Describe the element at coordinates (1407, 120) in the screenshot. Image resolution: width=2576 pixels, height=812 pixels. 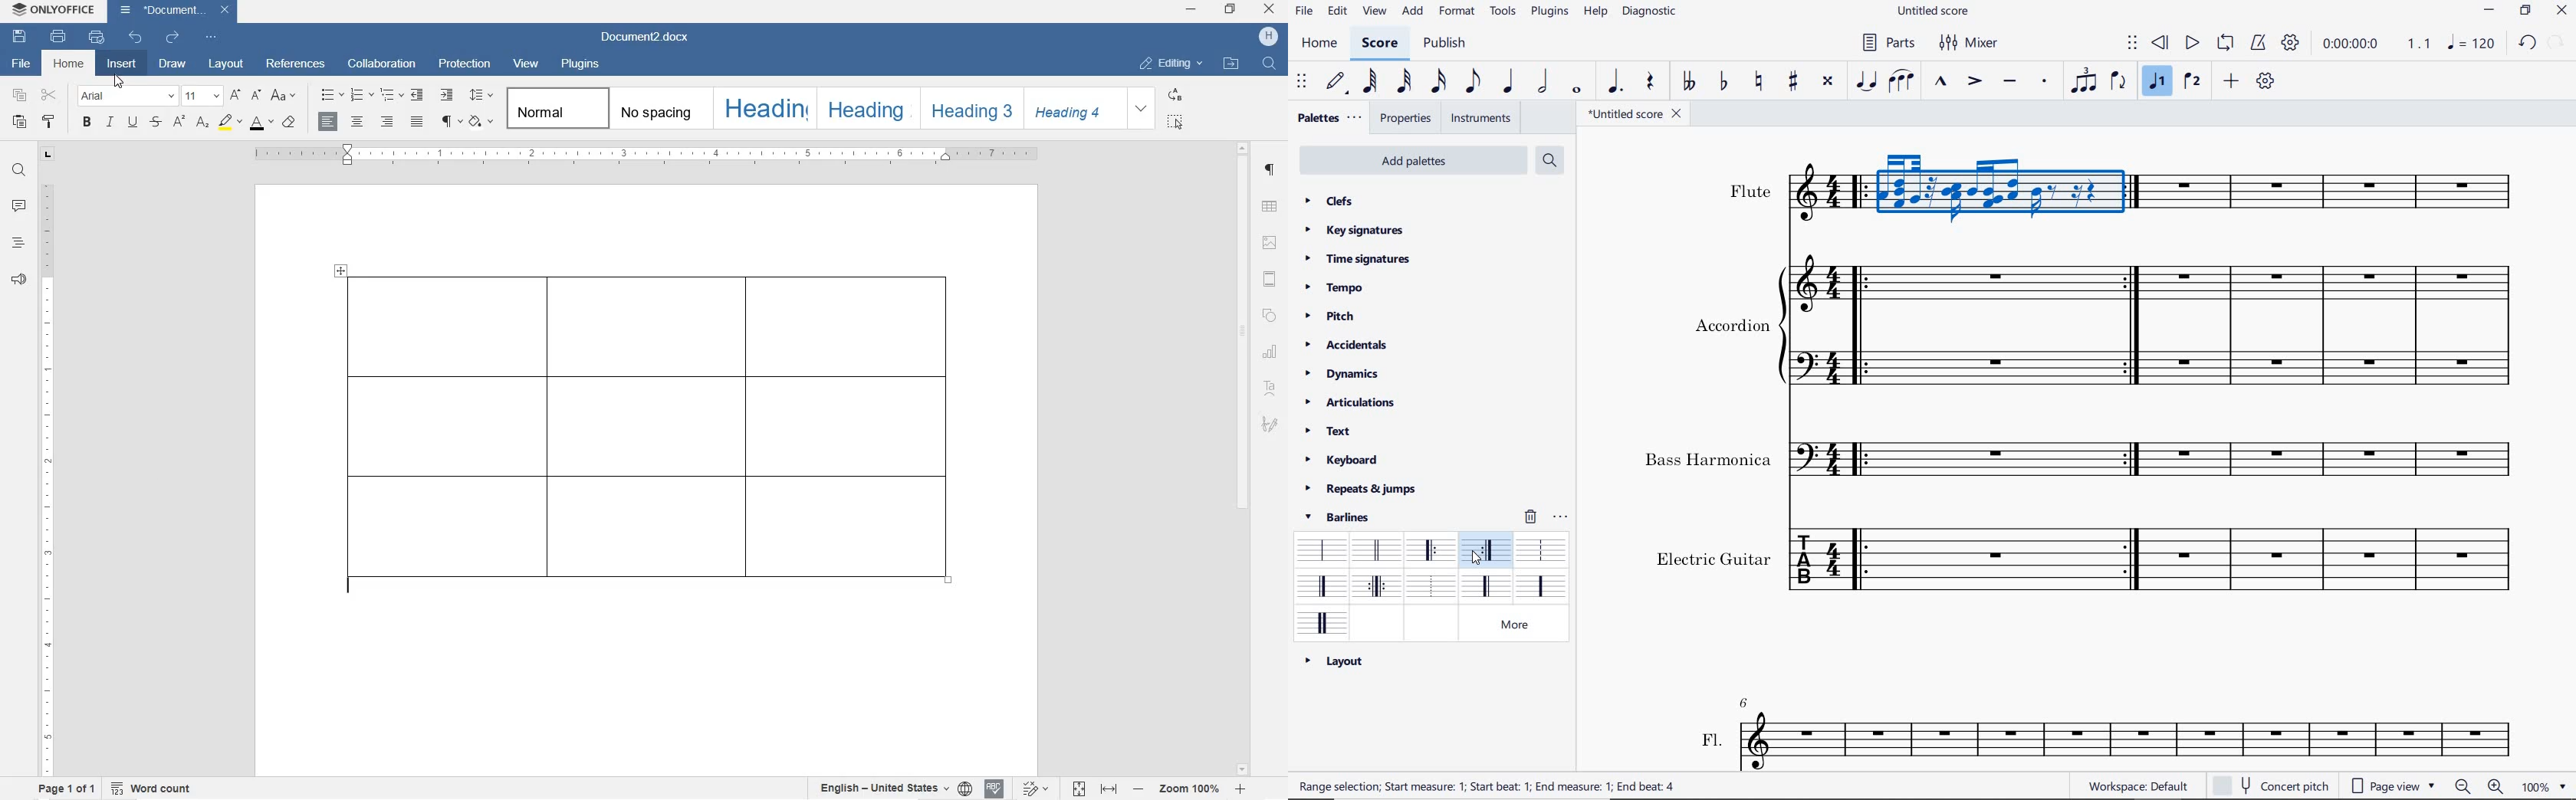
I see `properties` at that location.